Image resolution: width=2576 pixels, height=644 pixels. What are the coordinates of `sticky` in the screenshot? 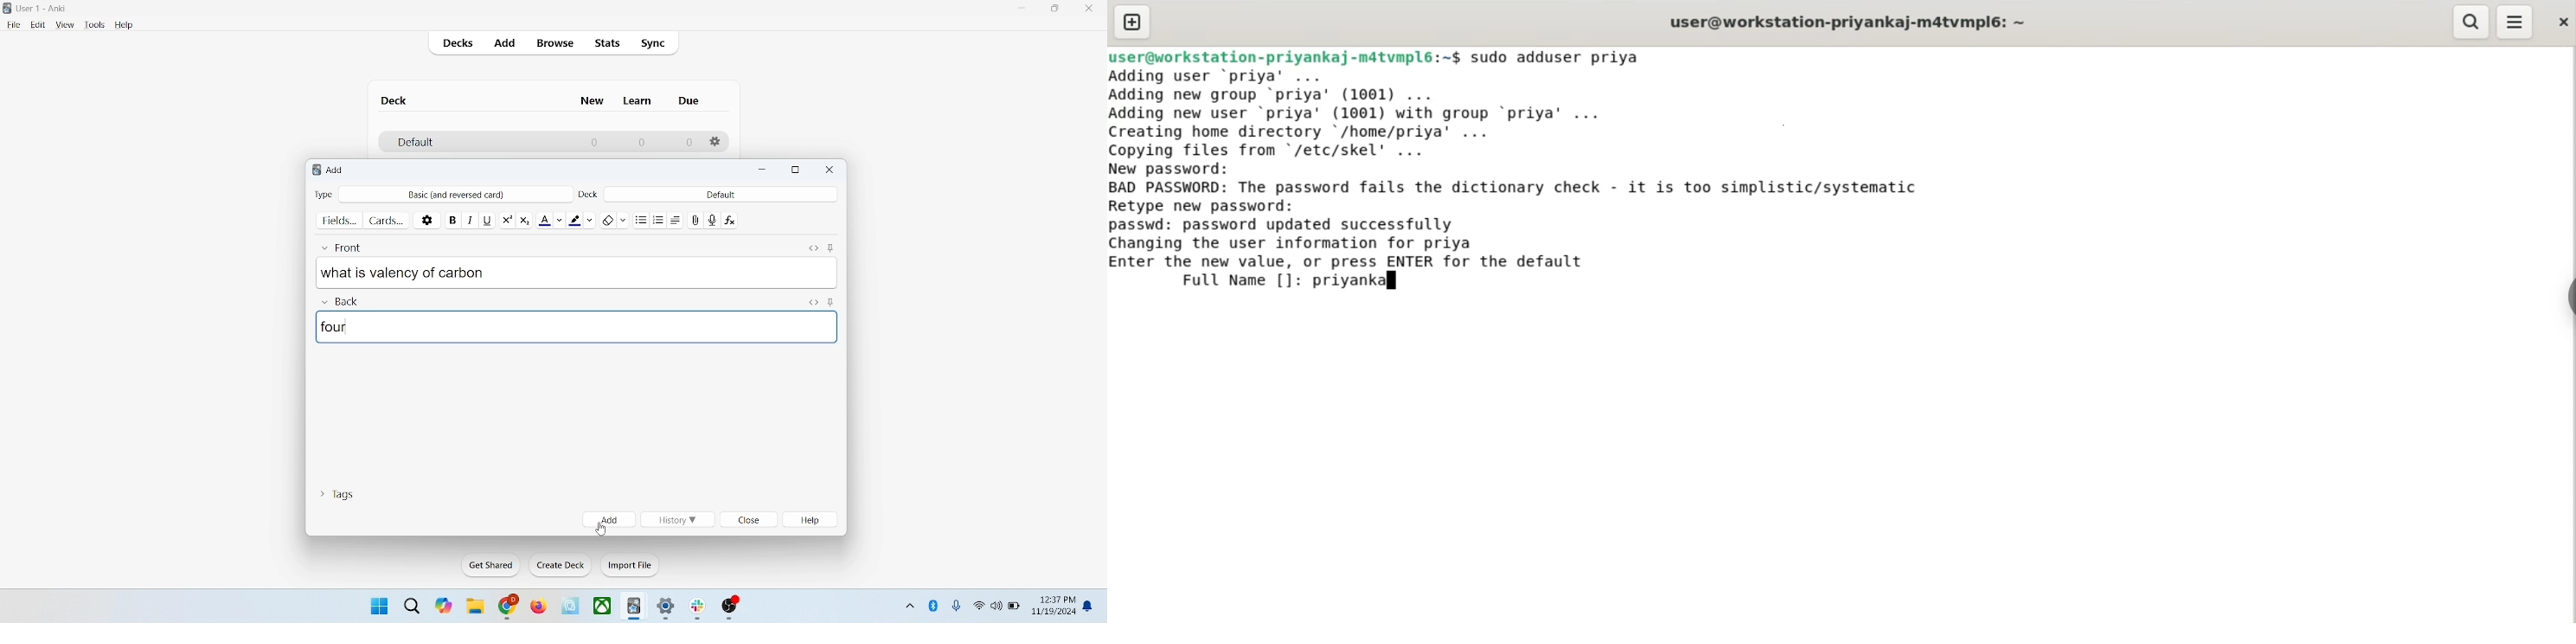 It's located at (830, 246).